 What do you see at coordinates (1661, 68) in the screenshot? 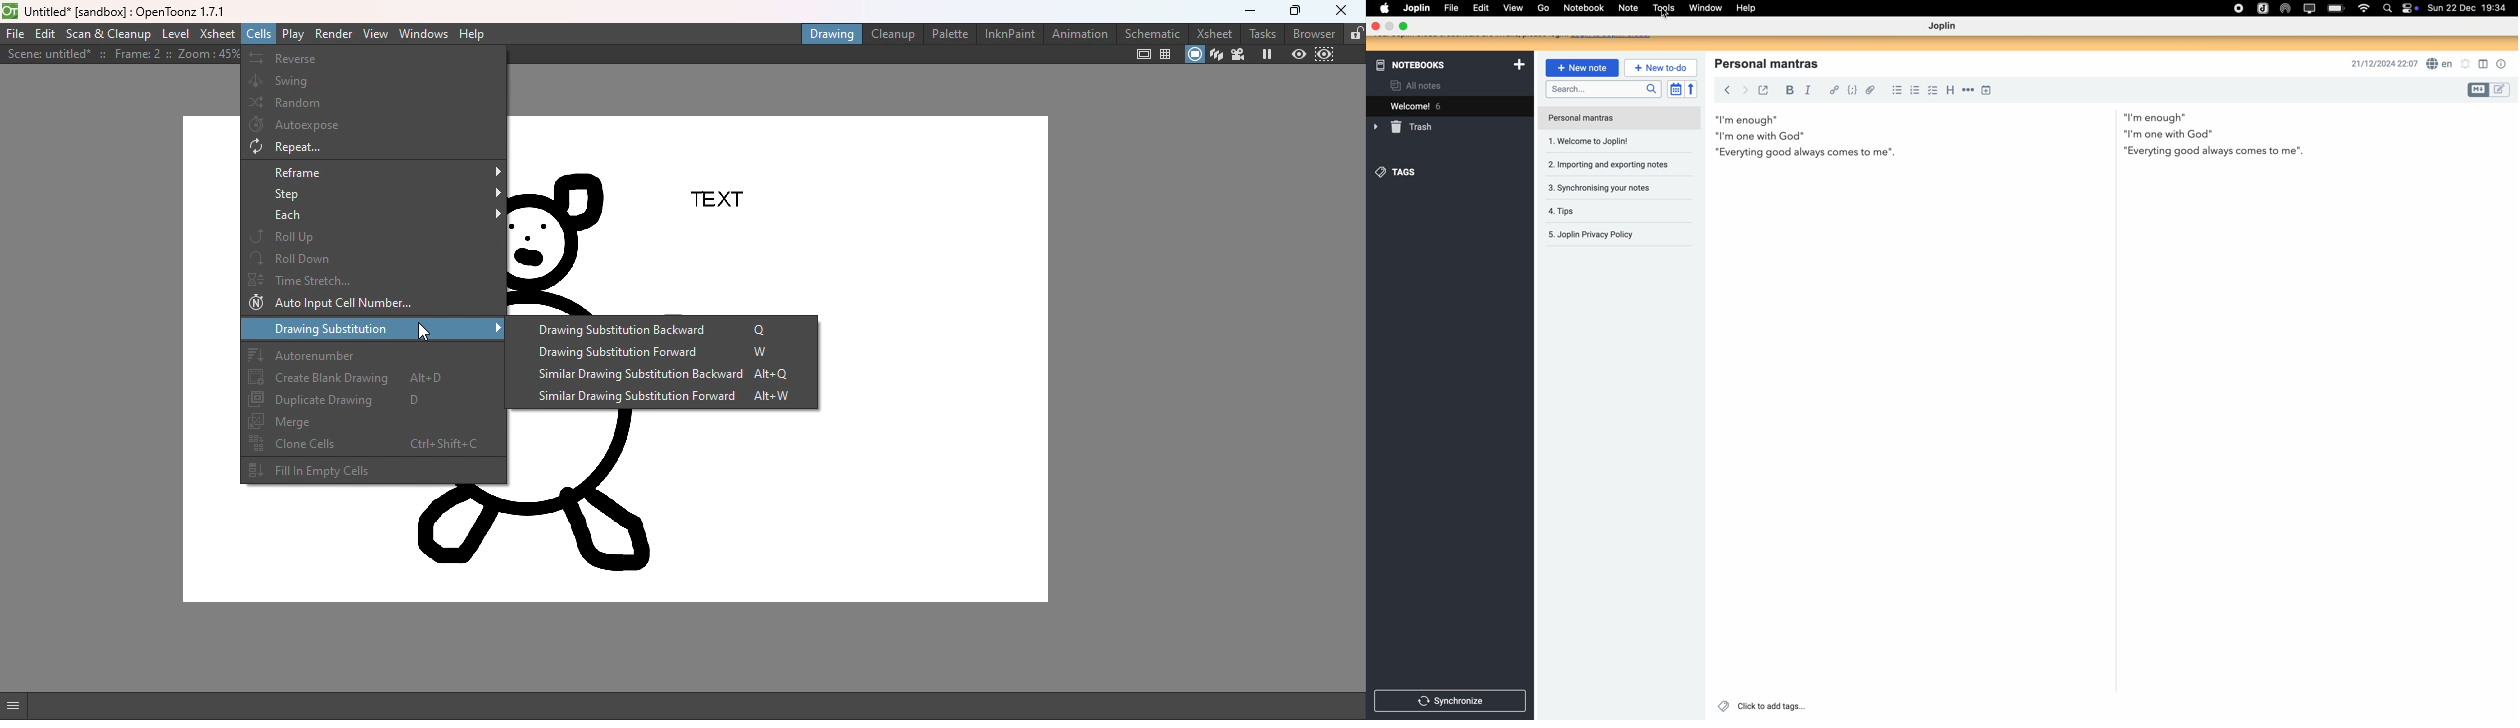
I see `new to-do` at bounding box center [1661, 68].